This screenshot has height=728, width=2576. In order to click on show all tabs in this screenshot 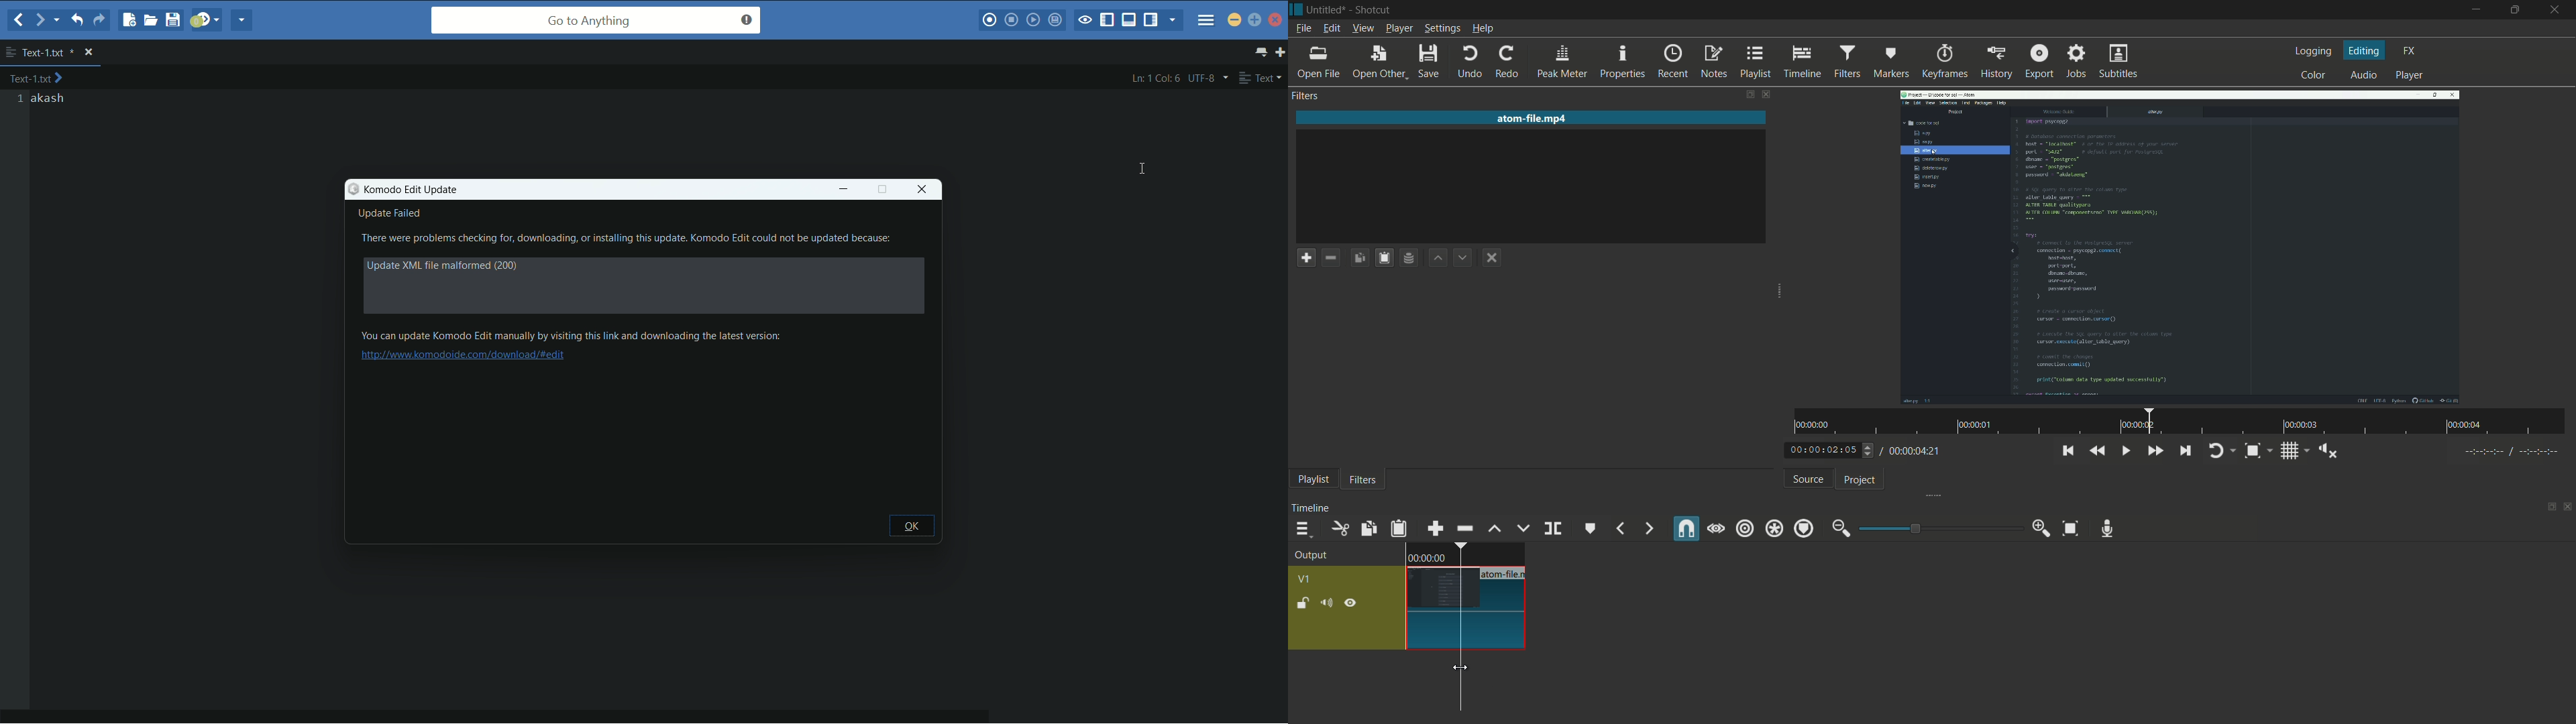, I will do `click(1259, 52)`.